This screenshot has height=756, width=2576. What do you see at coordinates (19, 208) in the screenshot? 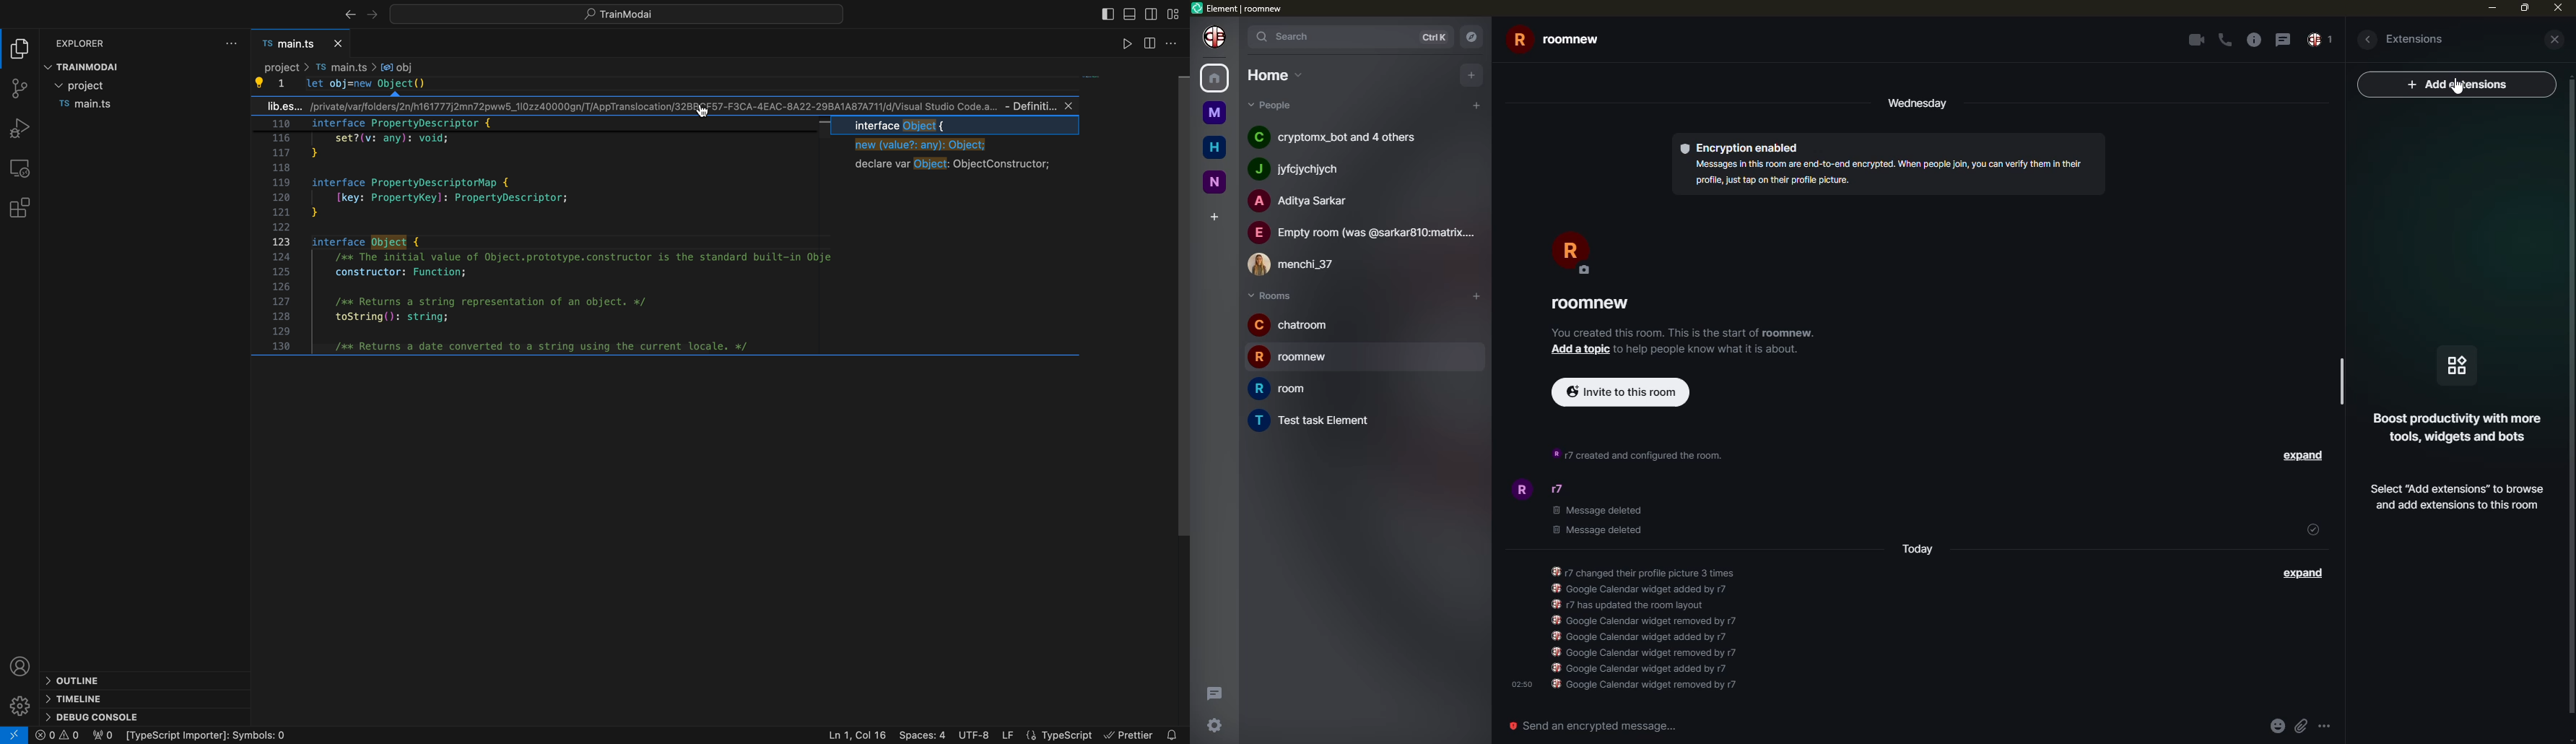
I see `extensions` at bounding box center [19, 208].